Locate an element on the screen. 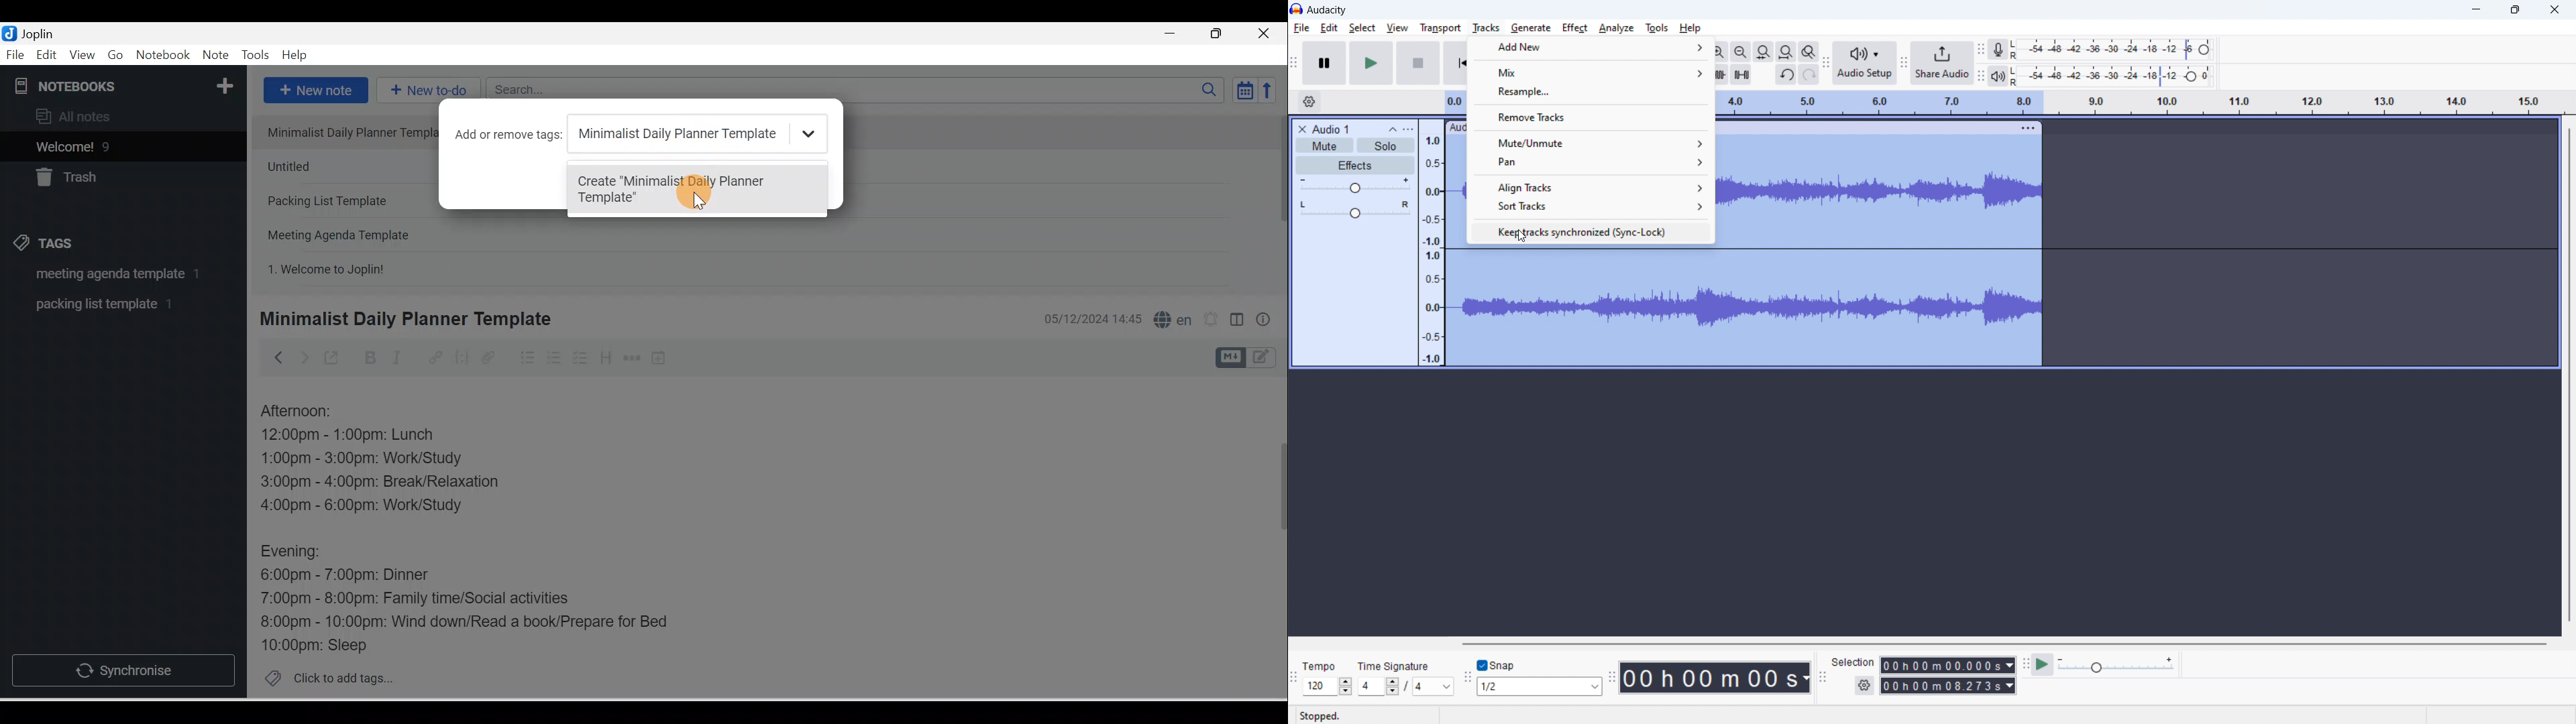  play at speed is located at coordinates (2043, 664).